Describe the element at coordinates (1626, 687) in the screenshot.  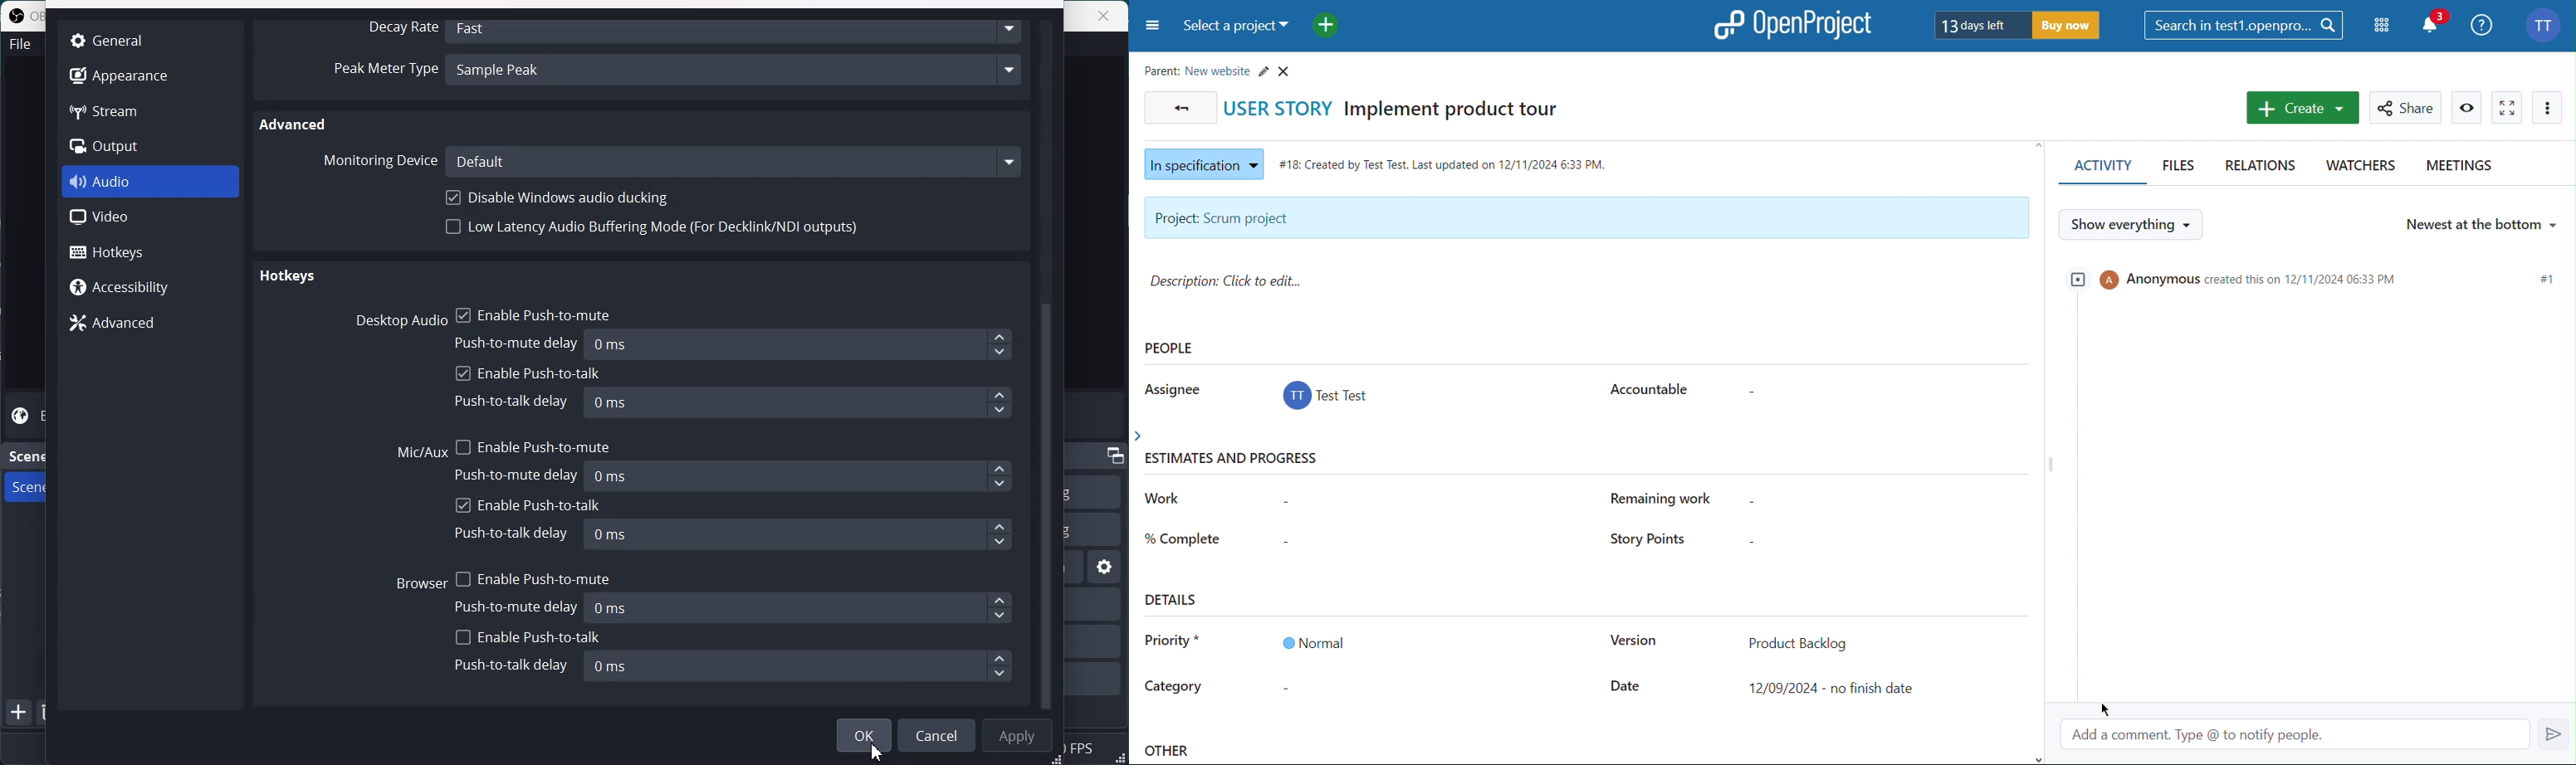
I see `Date` at that location.